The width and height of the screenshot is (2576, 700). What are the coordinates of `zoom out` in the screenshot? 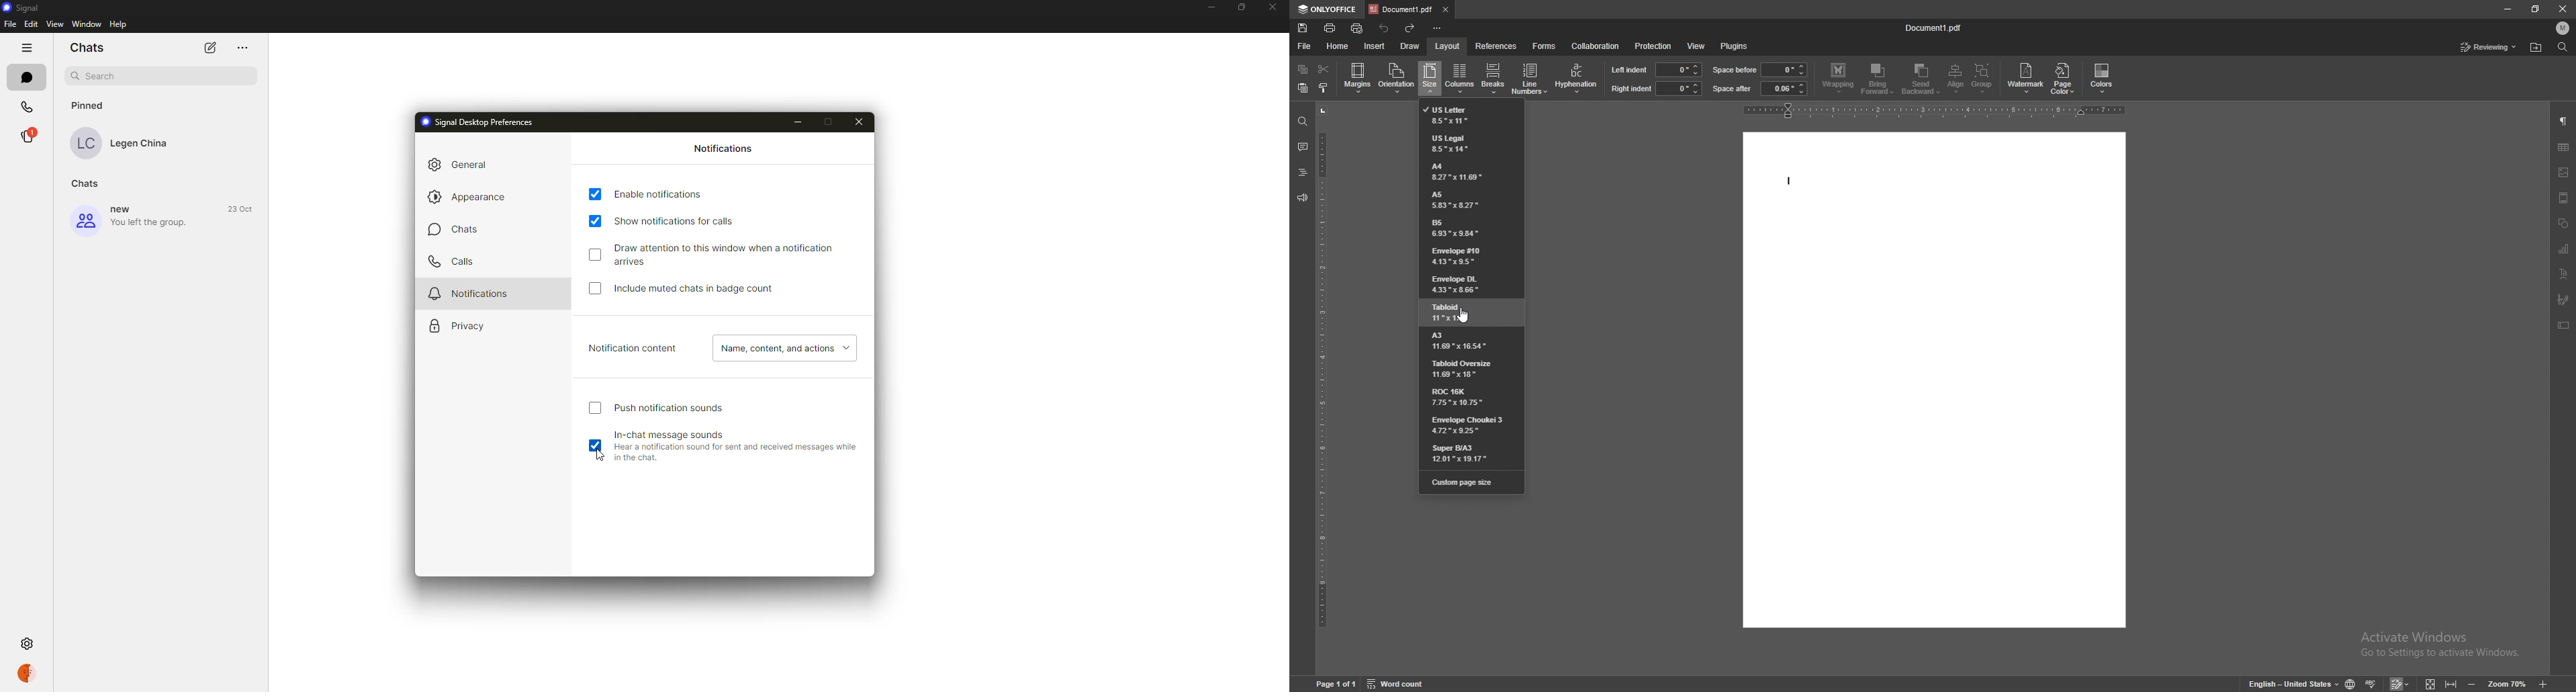 It's located at (2472, 684).